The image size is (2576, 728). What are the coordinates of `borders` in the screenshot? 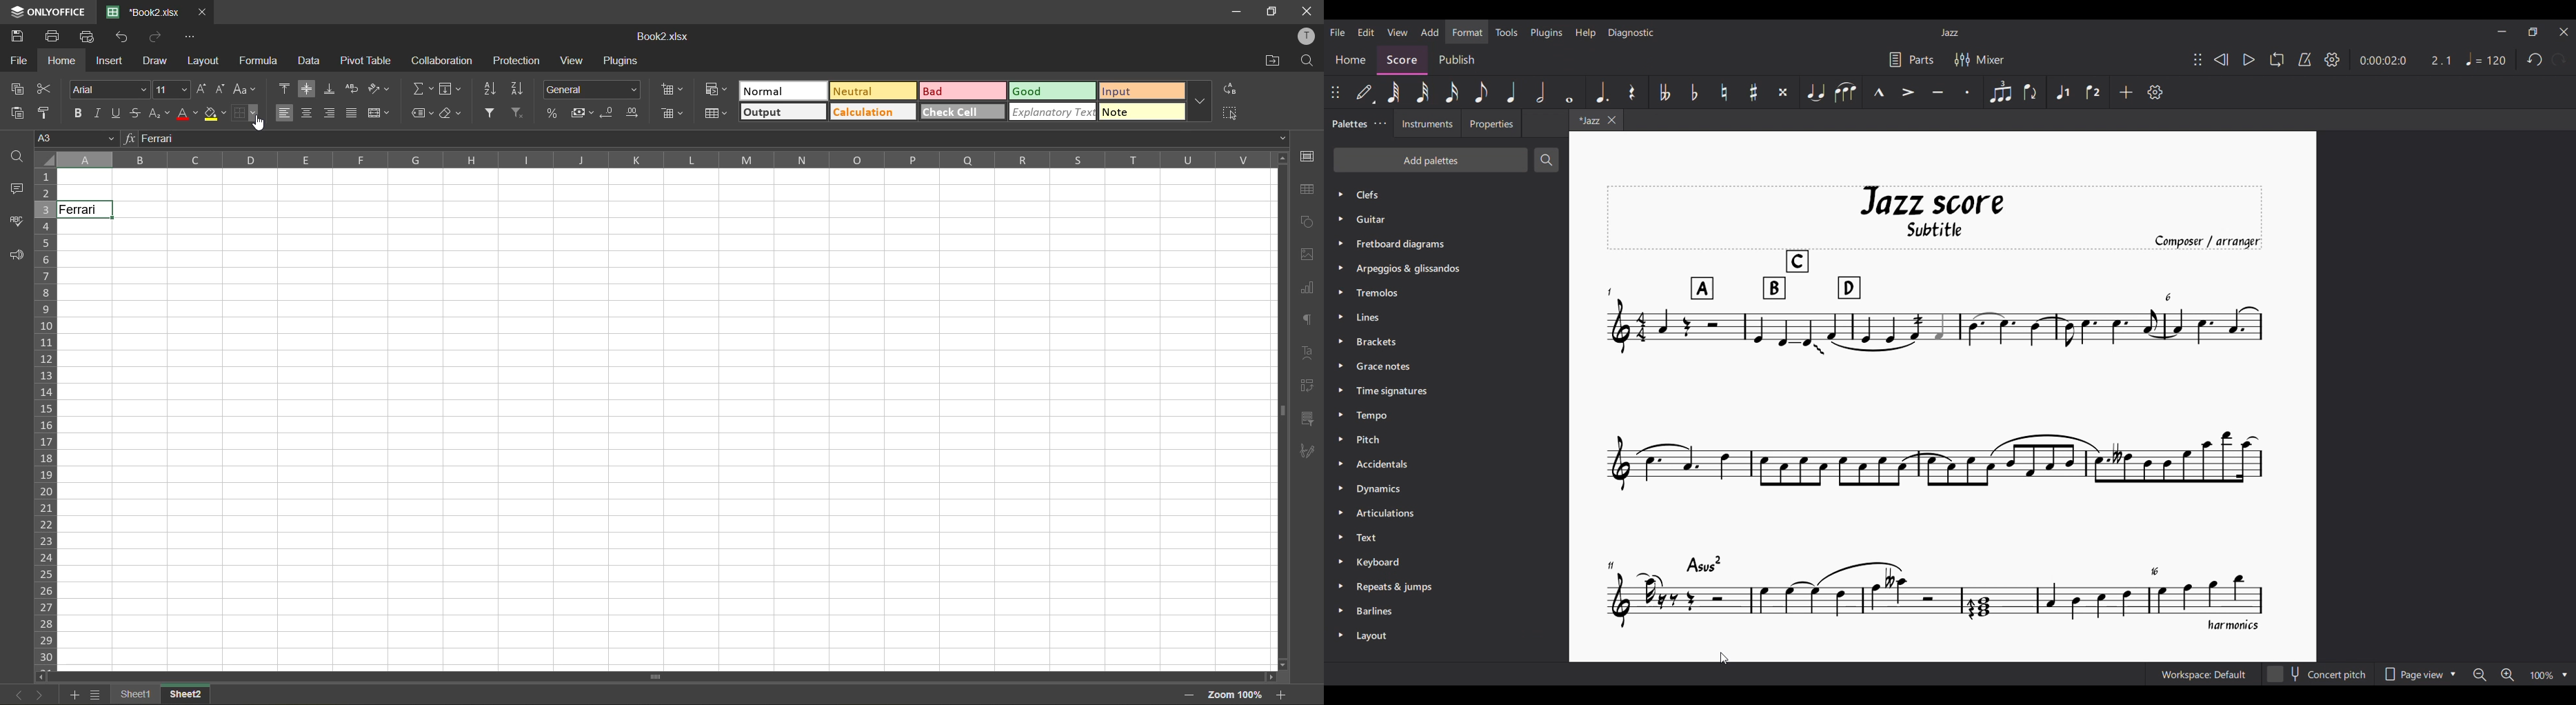 It's located at (245, 113).